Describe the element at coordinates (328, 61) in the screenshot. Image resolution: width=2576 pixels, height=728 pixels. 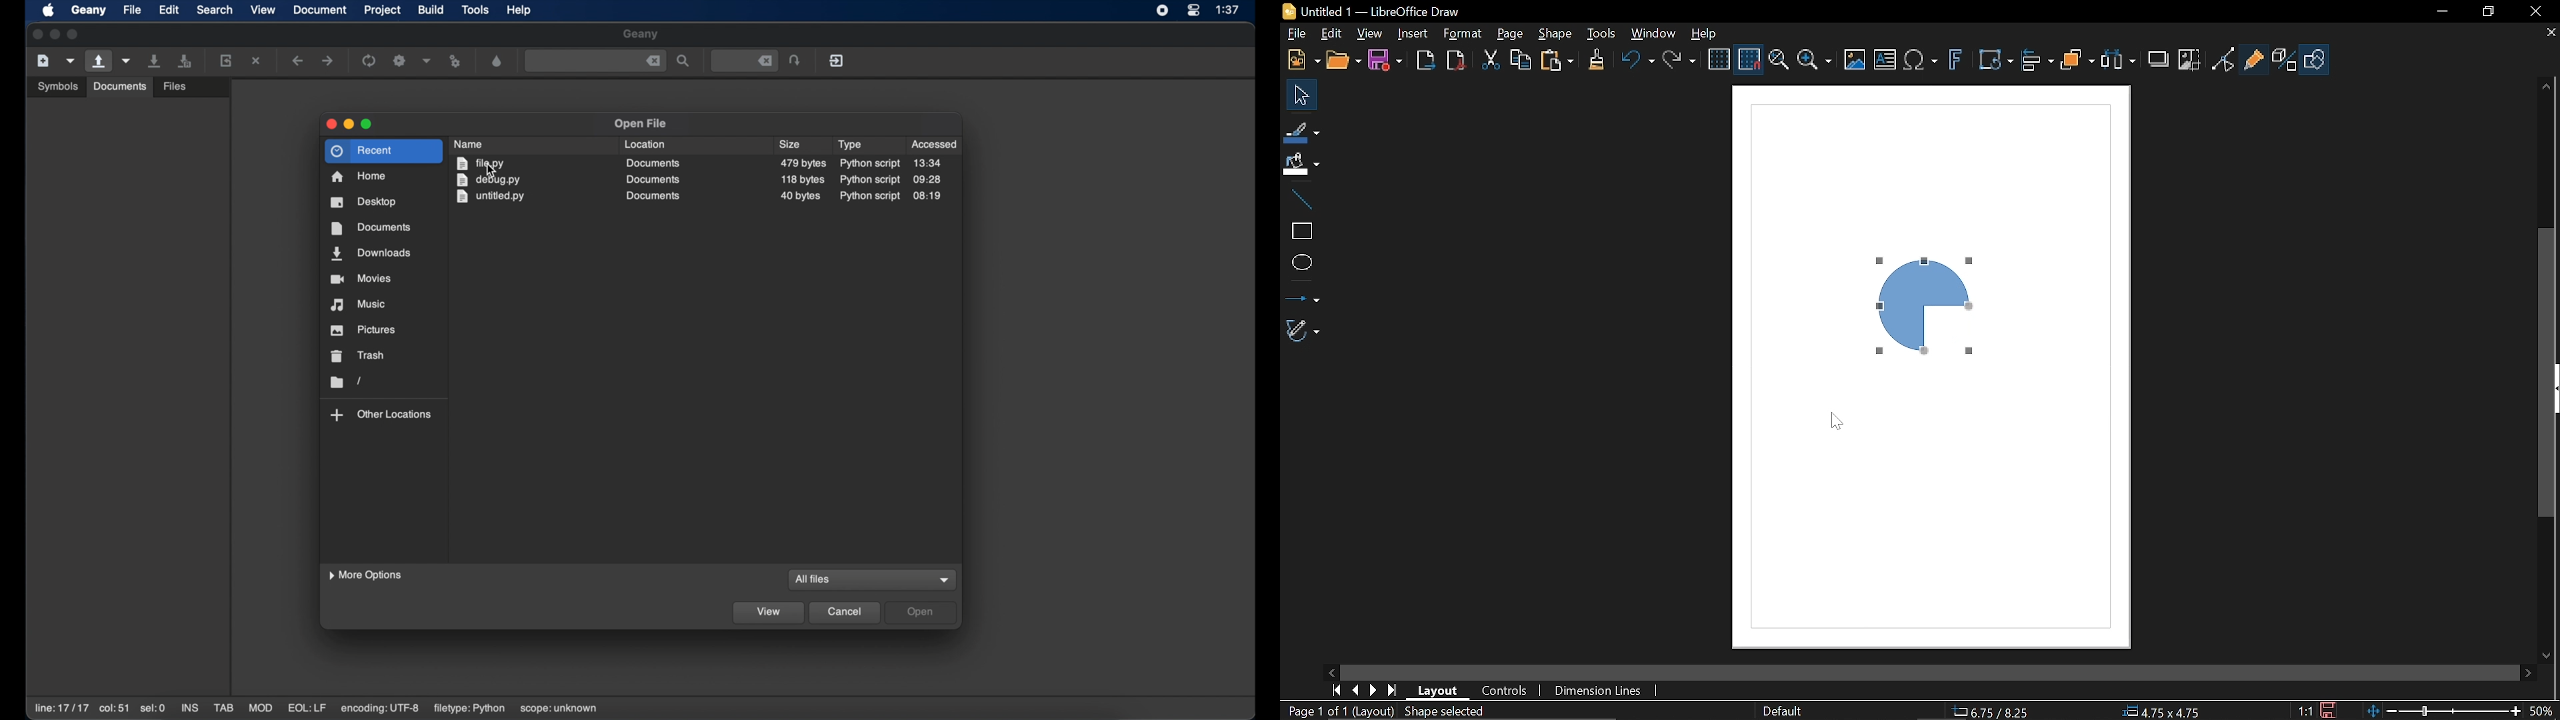
I see `navigate forward a location` at that location.